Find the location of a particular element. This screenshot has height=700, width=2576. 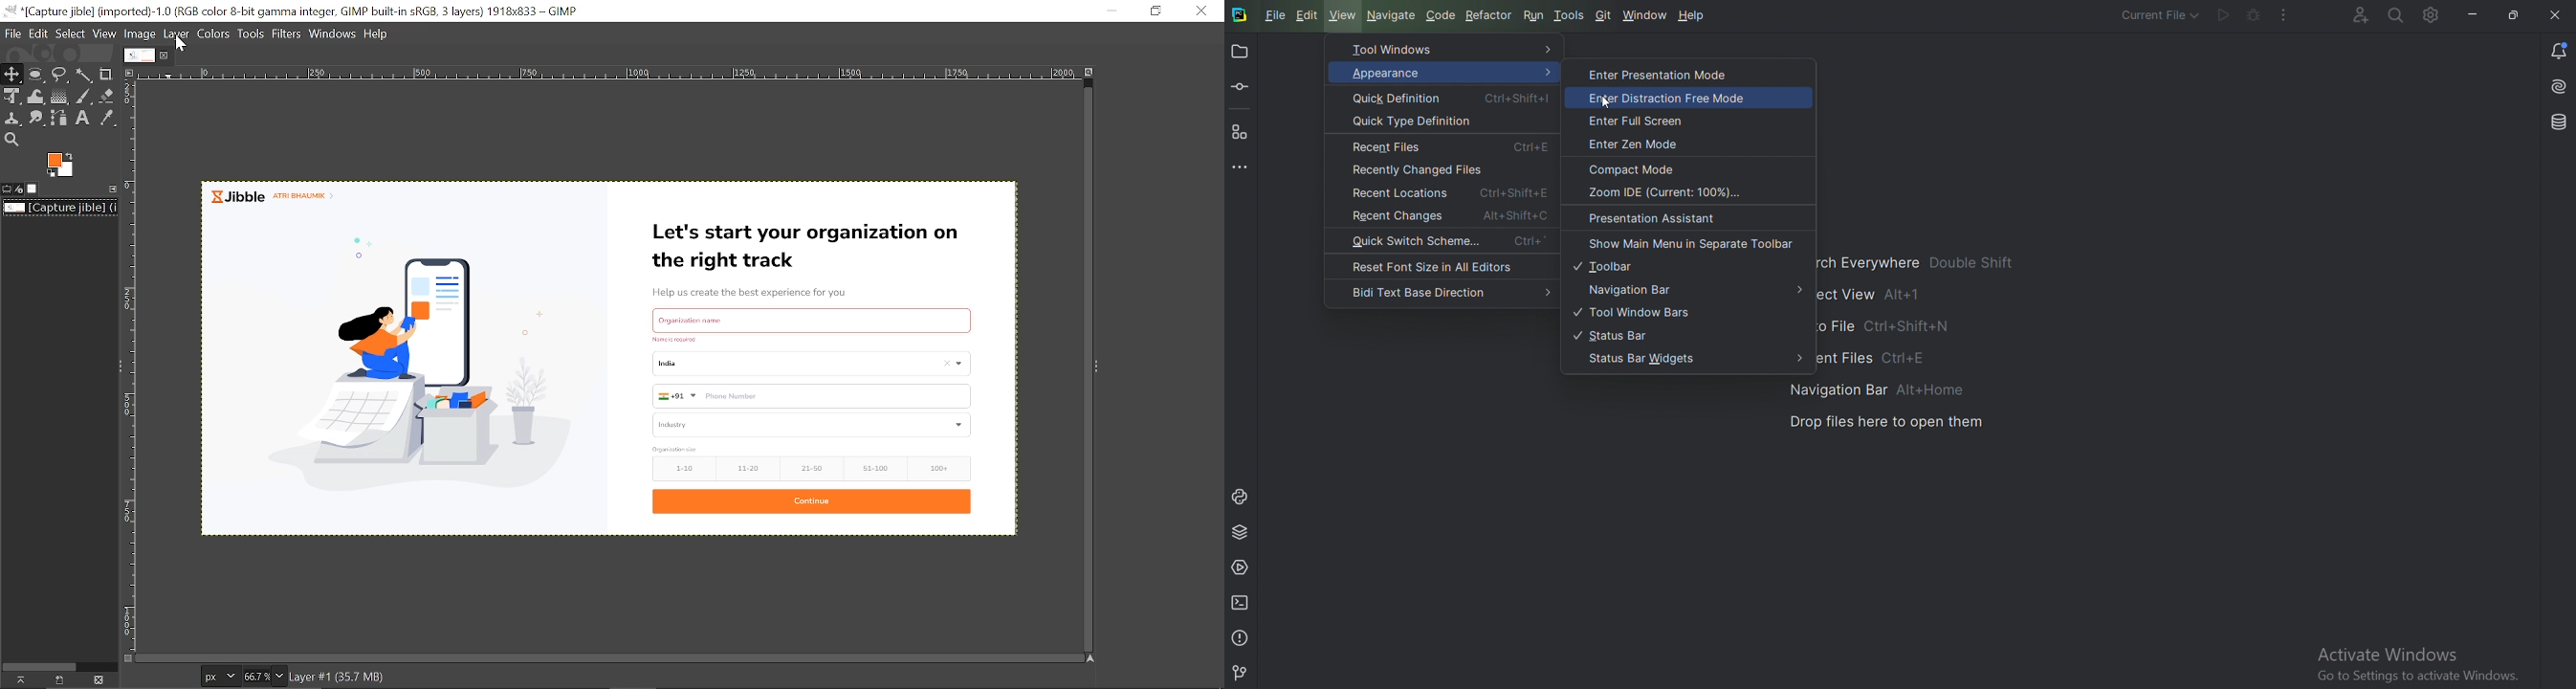

Run is located at coordinates (1535, 16).